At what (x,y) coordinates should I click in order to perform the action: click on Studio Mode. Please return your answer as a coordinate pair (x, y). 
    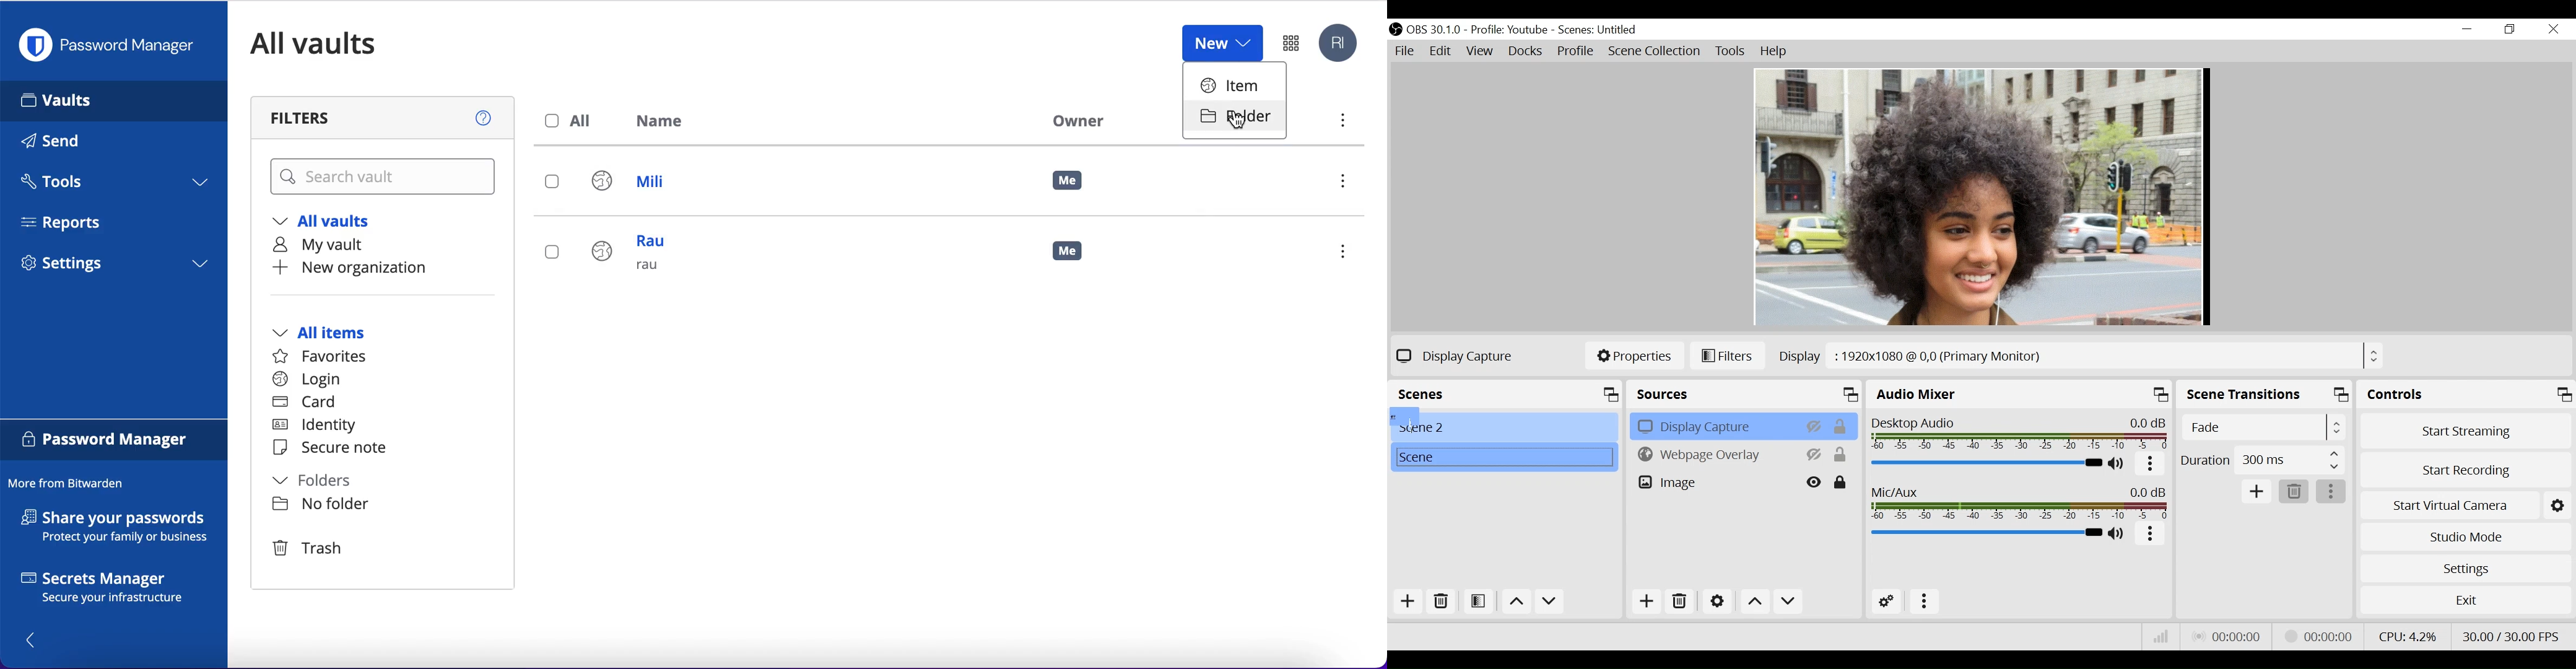
    Looking at the image, I should click on (2463, 537).